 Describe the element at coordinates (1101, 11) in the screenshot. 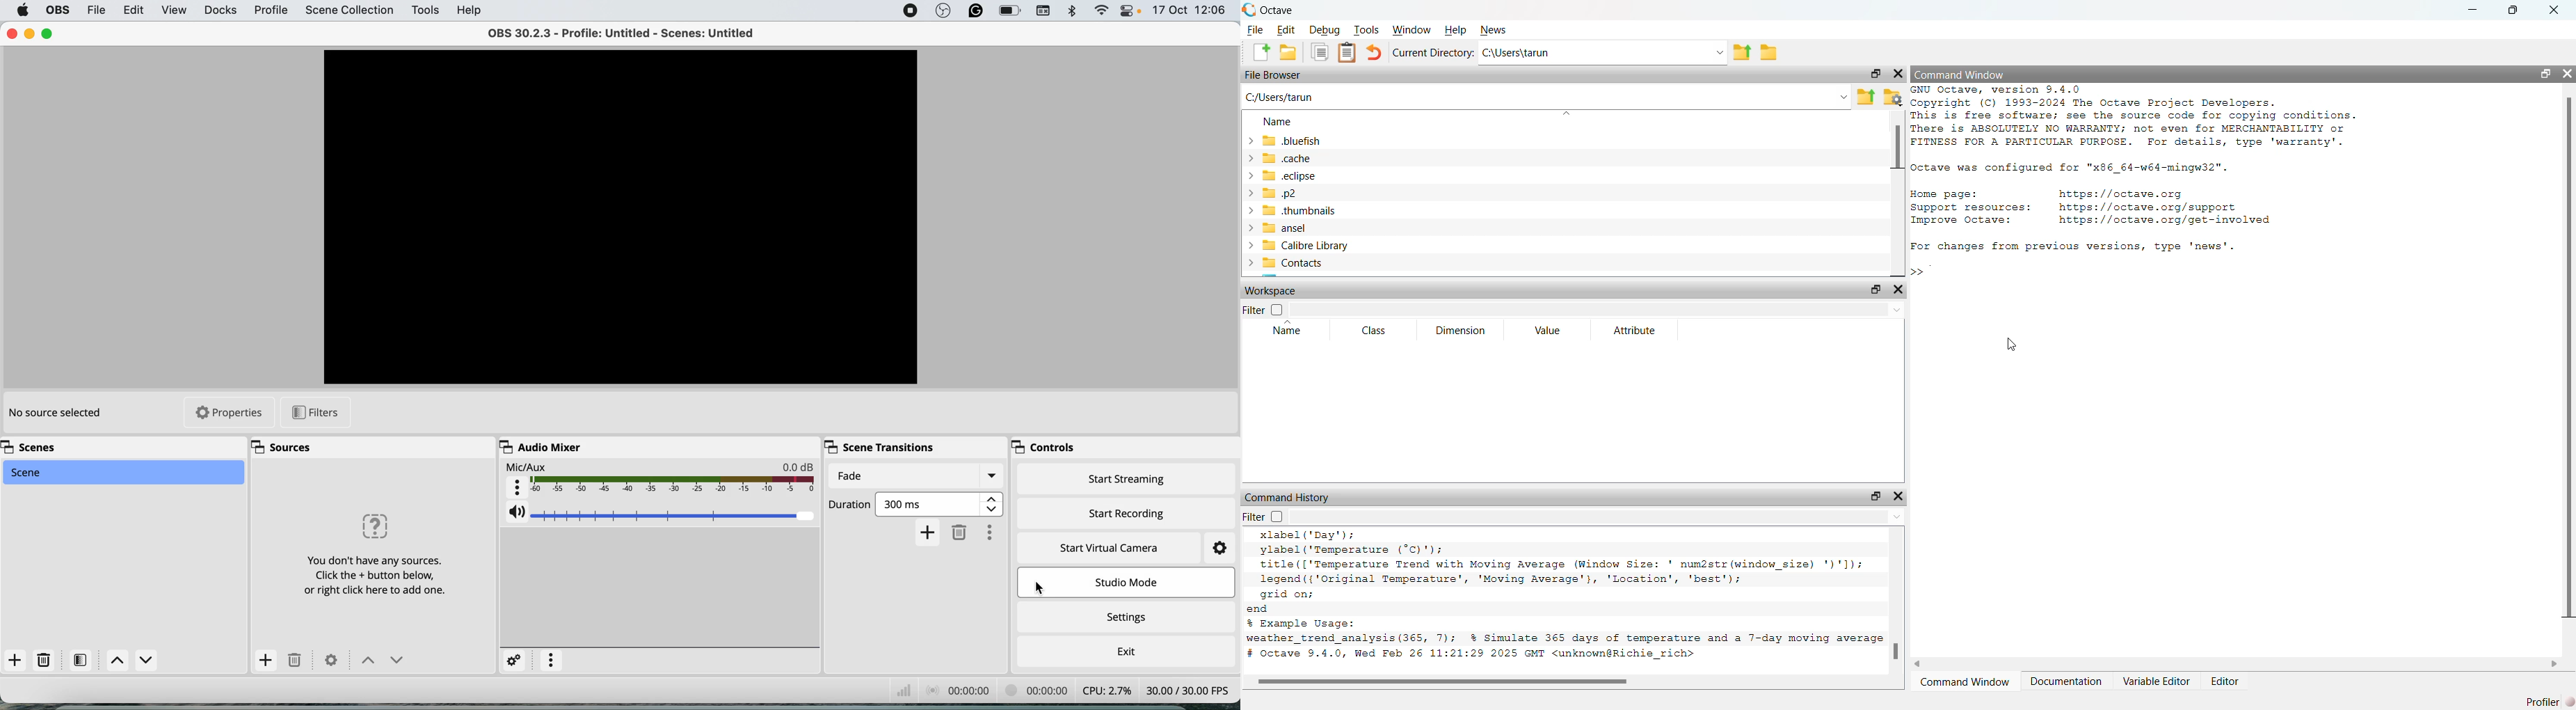

I see `wifi` at that location.